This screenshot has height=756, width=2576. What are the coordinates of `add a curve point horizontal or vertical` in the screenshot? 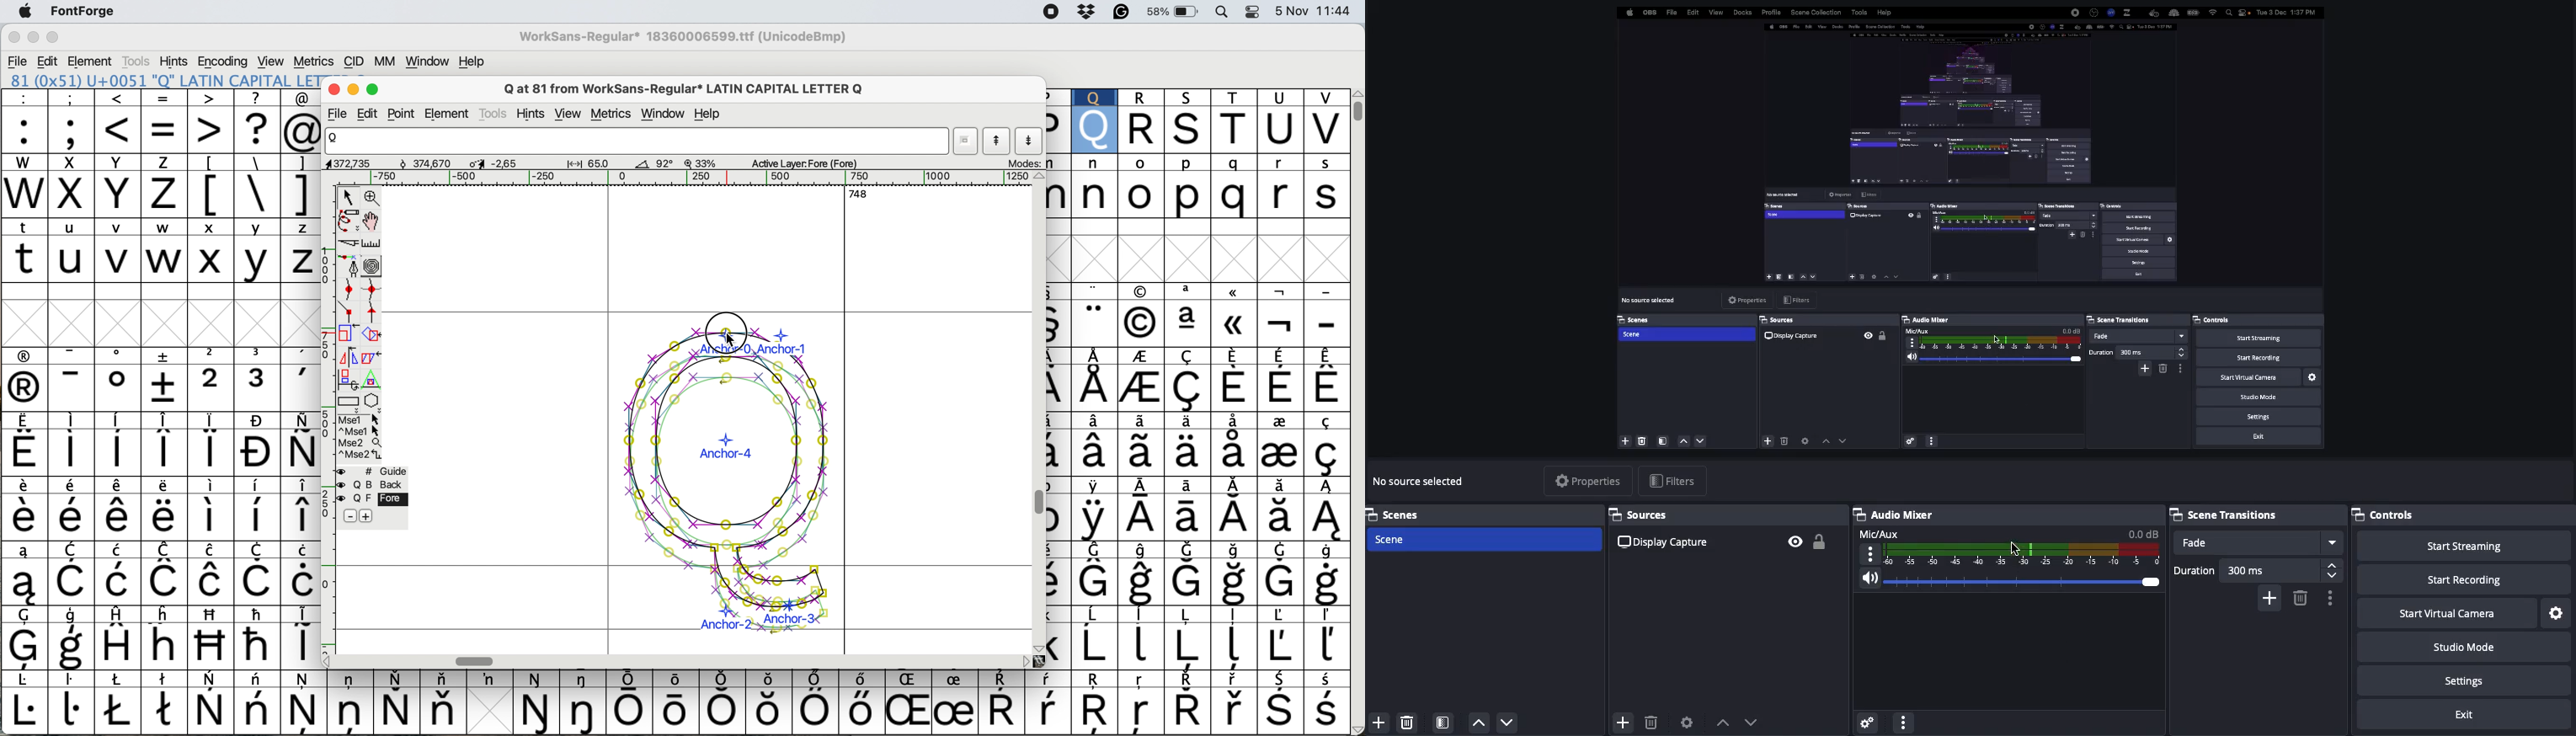 It's located at (372, 291).